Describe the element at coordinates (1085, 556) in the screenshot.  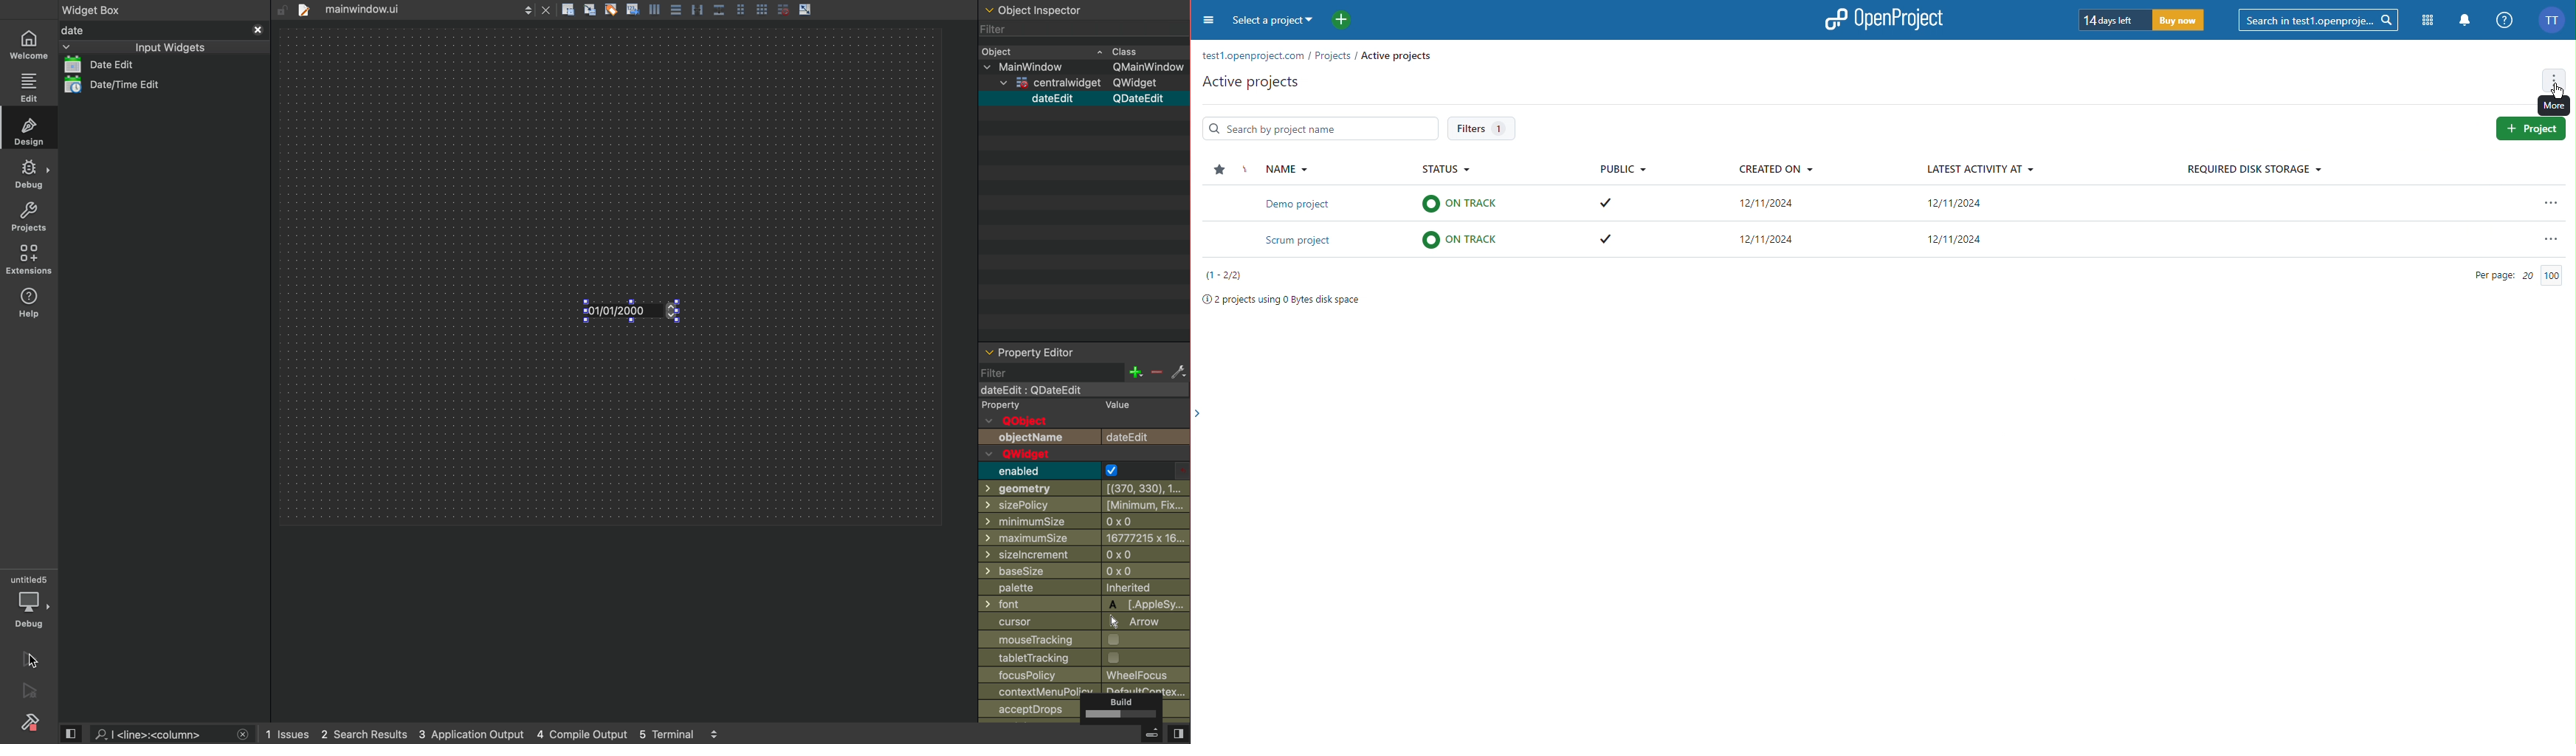
I see `sizeincrement` at that location.